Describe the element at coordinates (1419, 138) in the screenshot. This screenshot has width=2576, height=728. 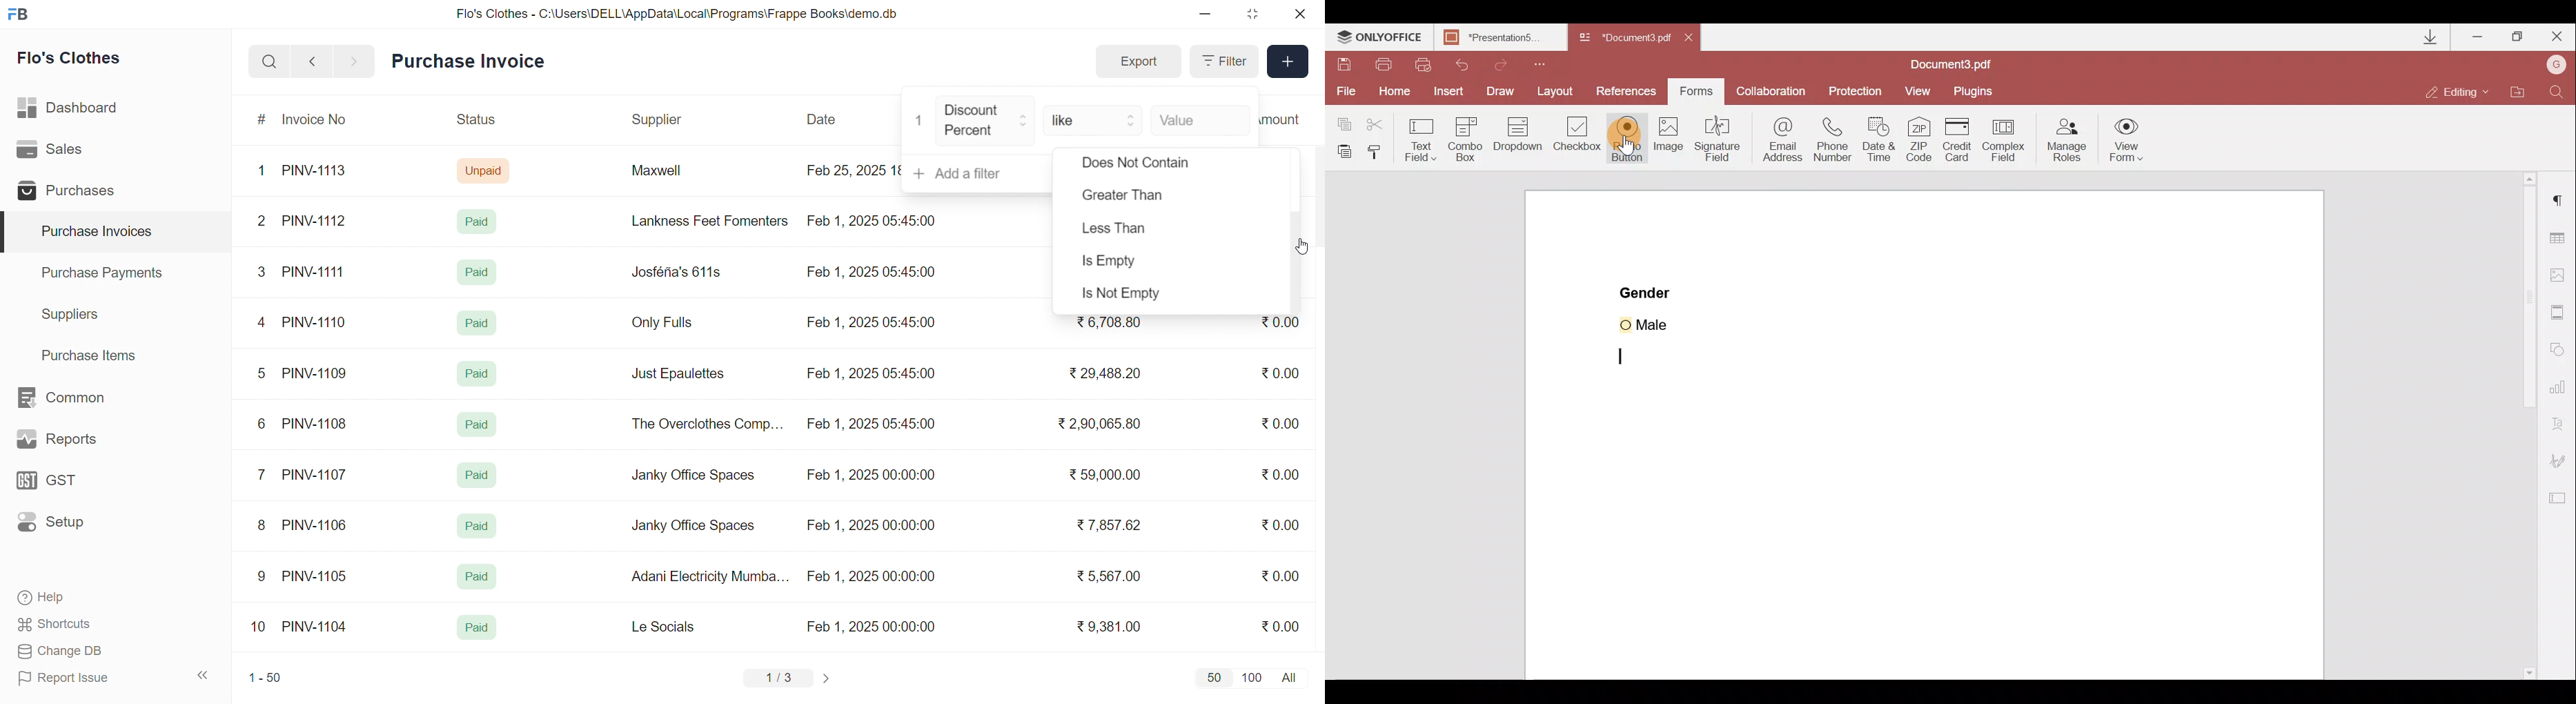
I see `Text field` at that location.